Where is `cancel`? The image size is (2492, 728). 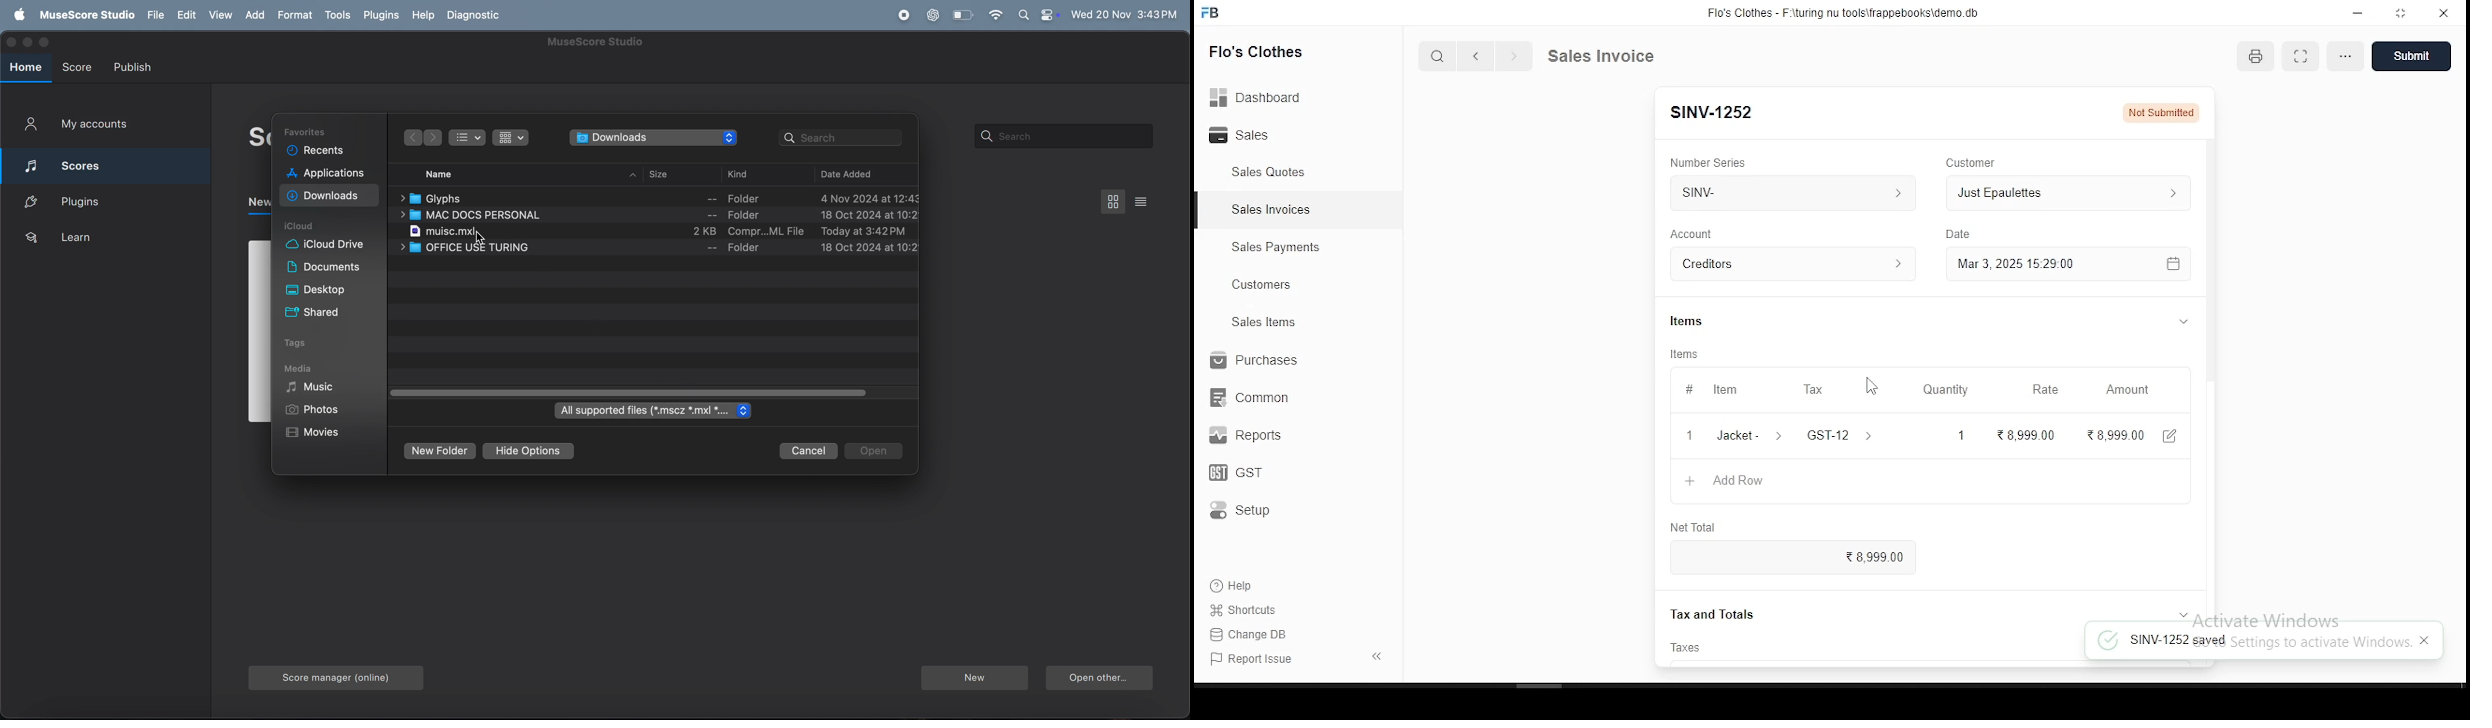 cancel is located at coordinates (810, 451).